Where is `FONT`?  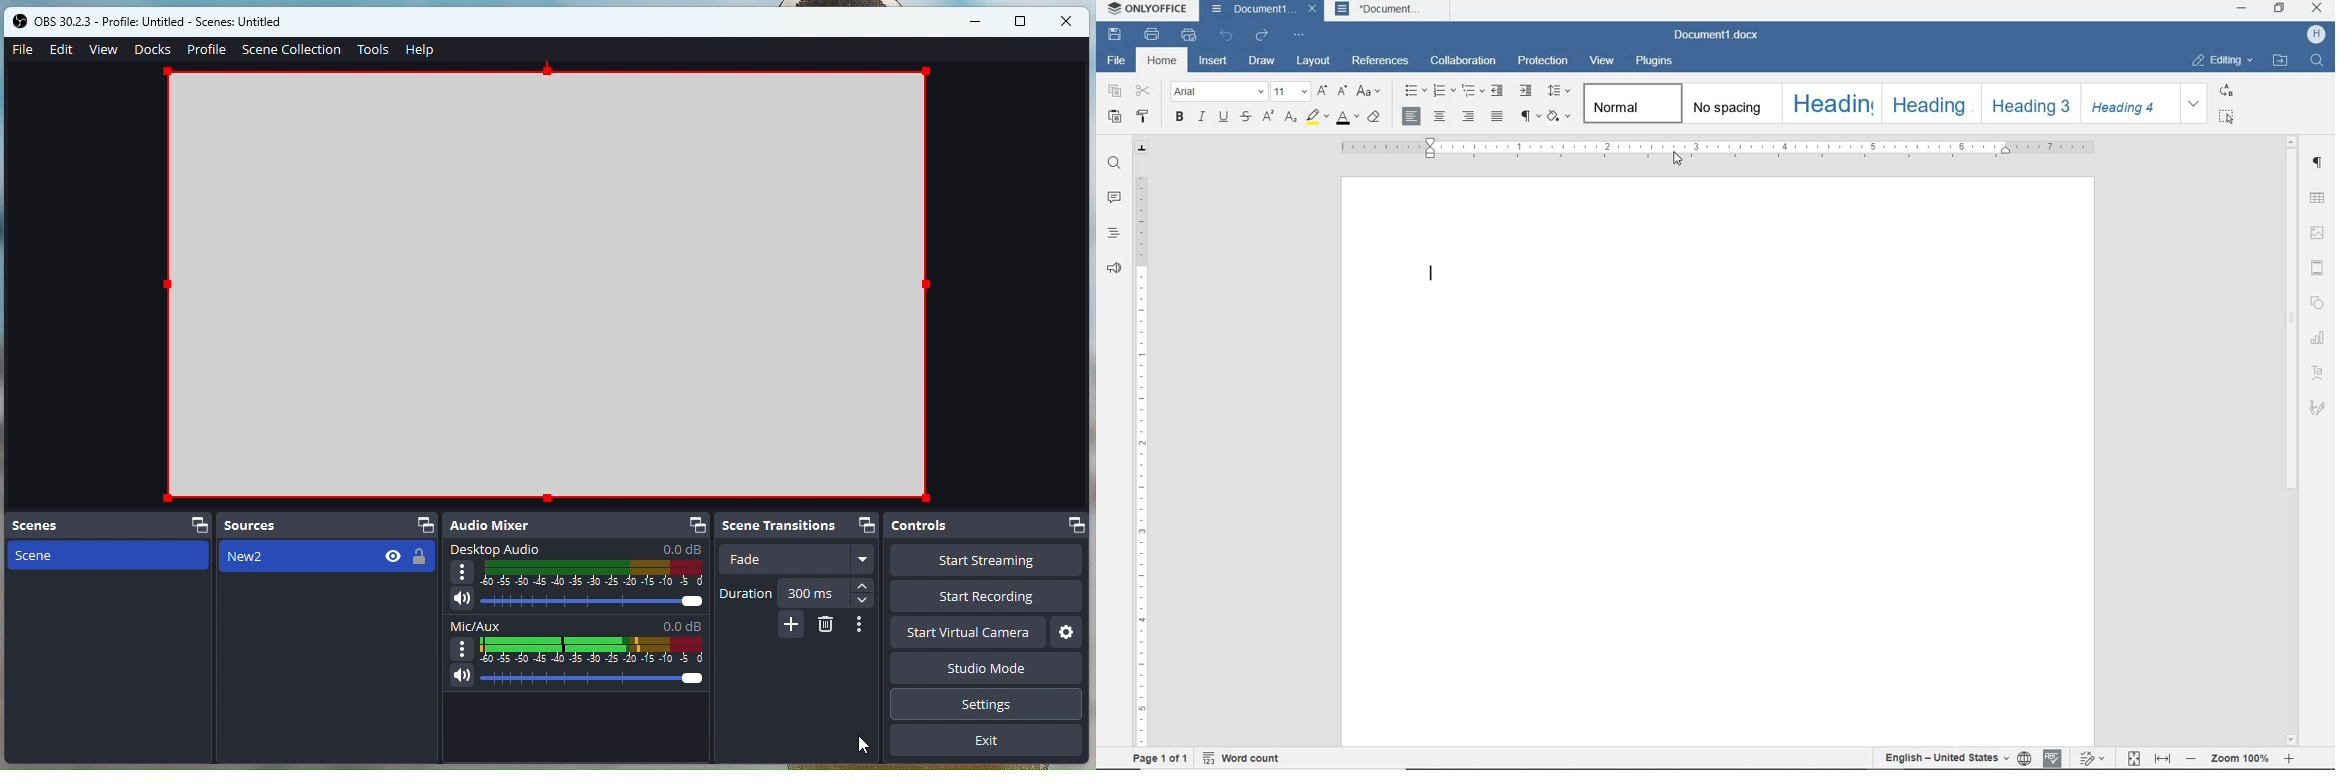
FONT is located at coordinates (1218, 92).